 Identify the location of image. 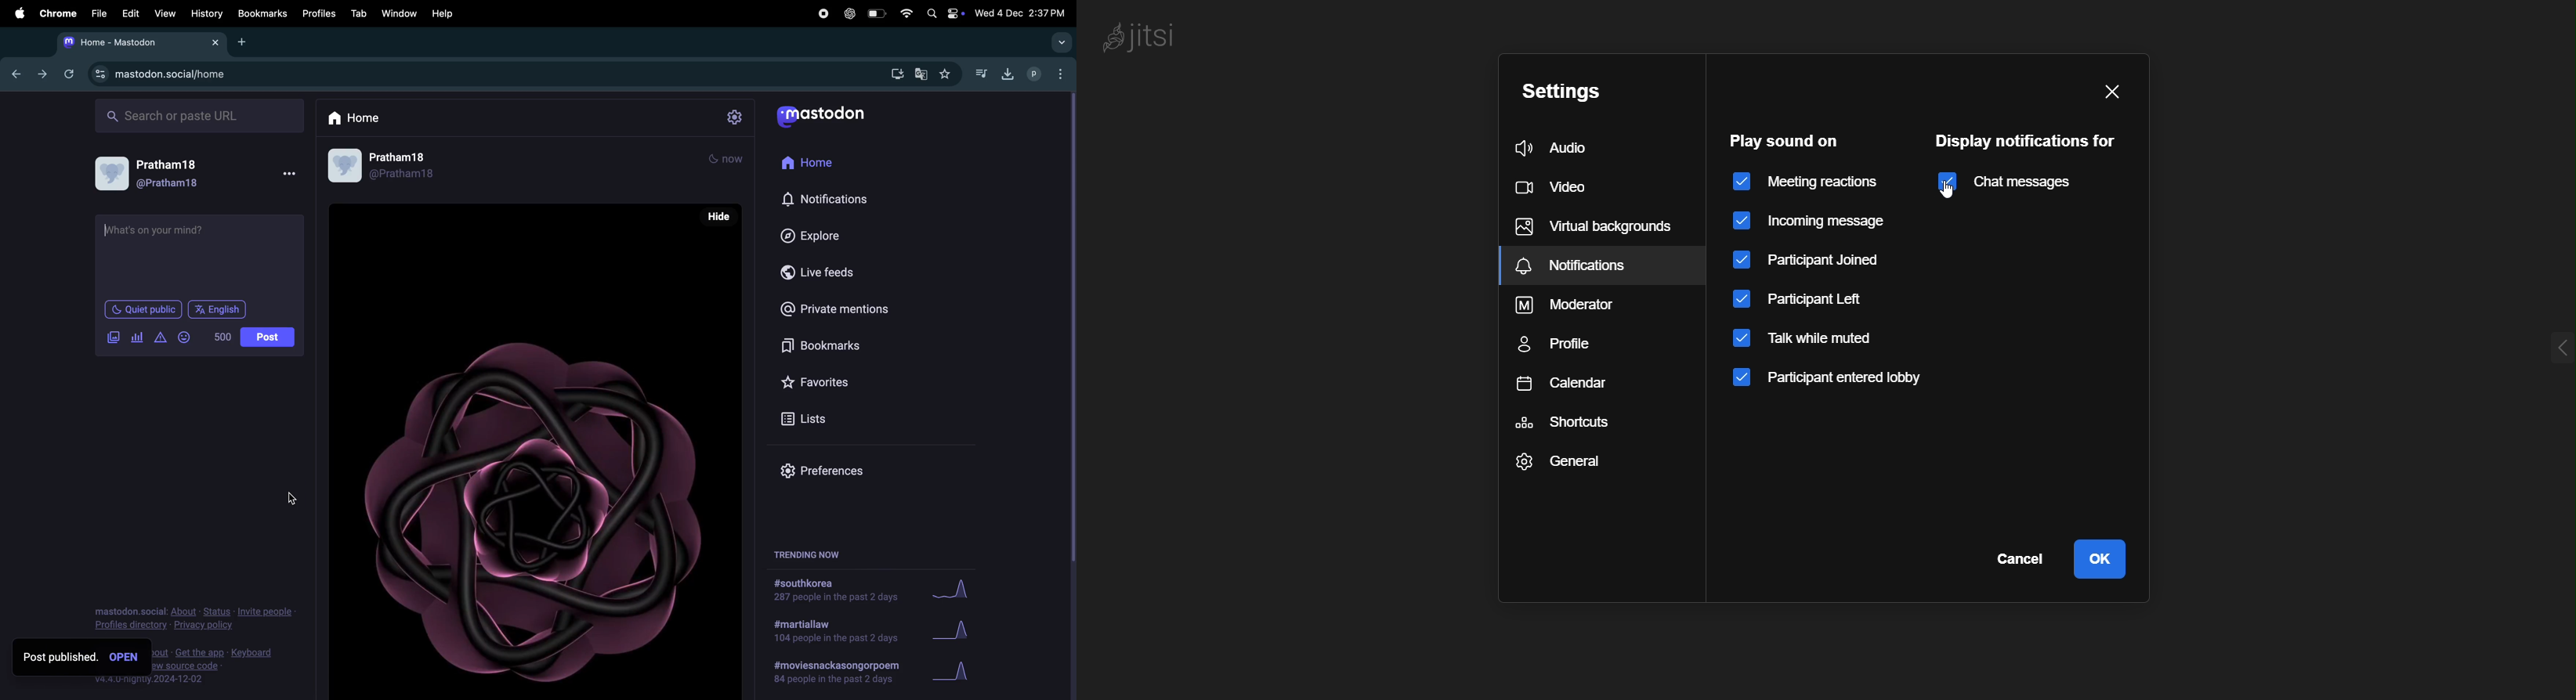
(114, 338).